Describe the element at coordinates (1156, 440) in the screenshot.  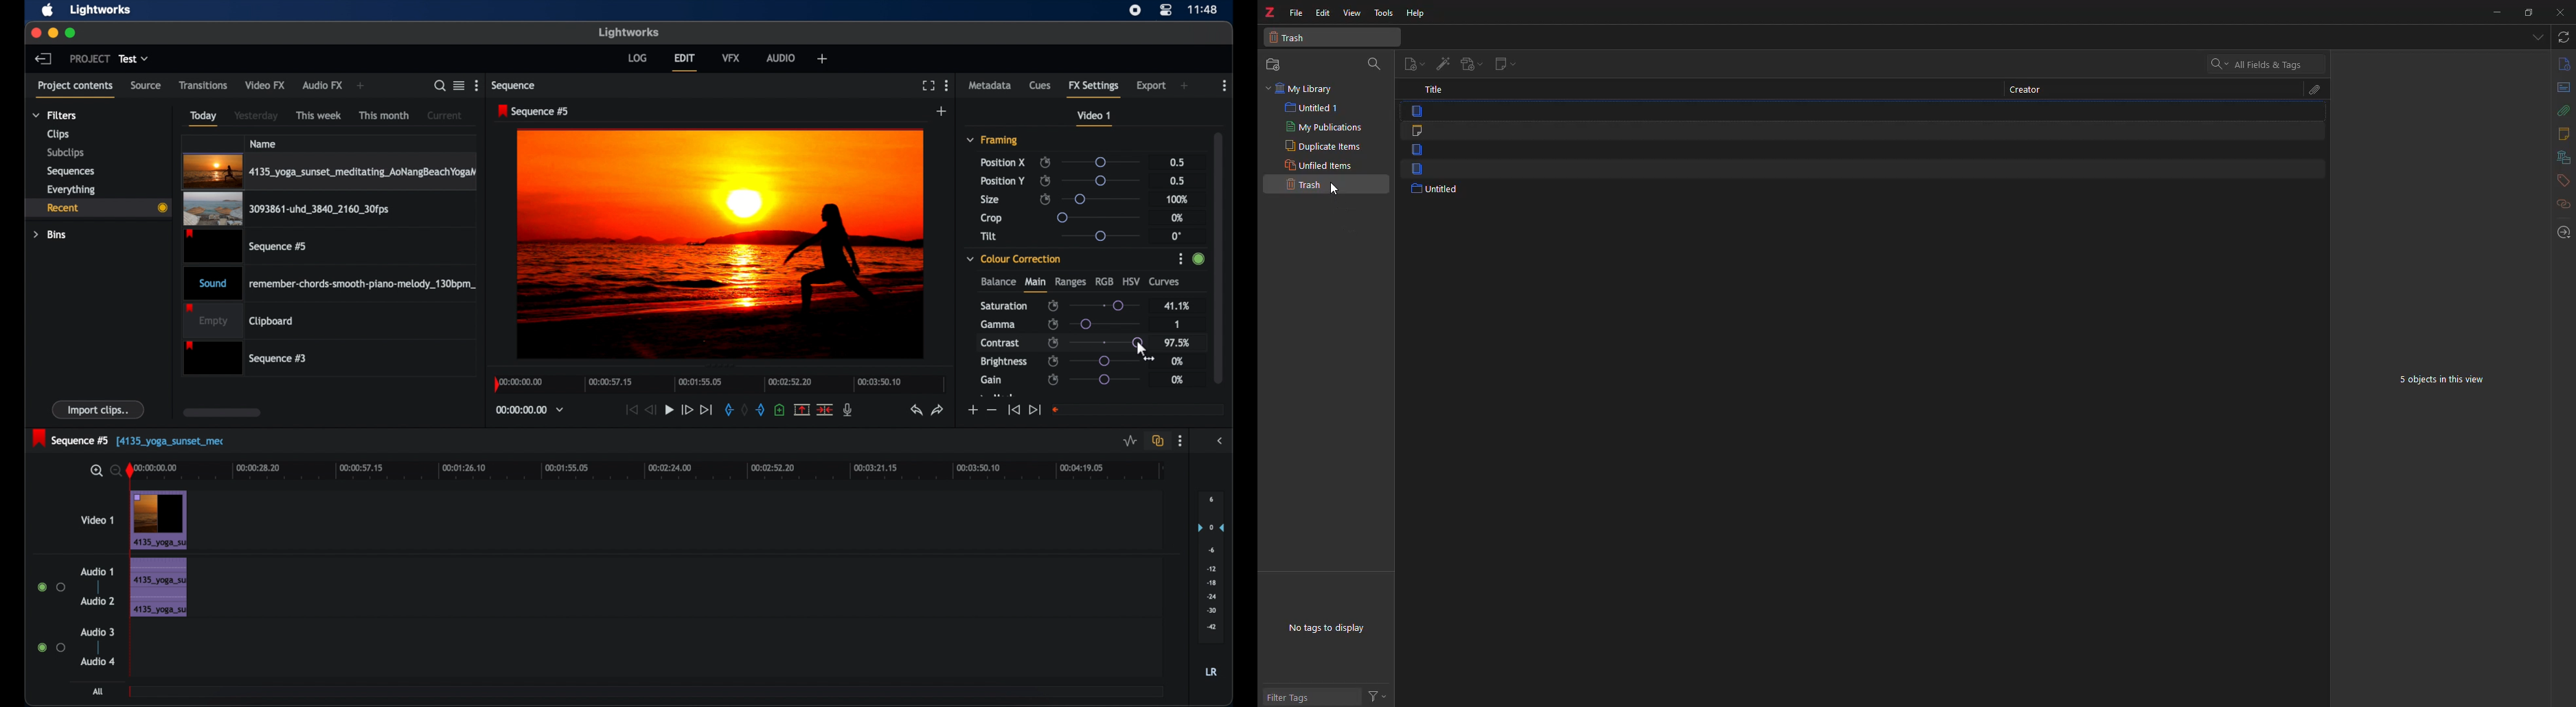
I see `toggle auto track sync` at that location.